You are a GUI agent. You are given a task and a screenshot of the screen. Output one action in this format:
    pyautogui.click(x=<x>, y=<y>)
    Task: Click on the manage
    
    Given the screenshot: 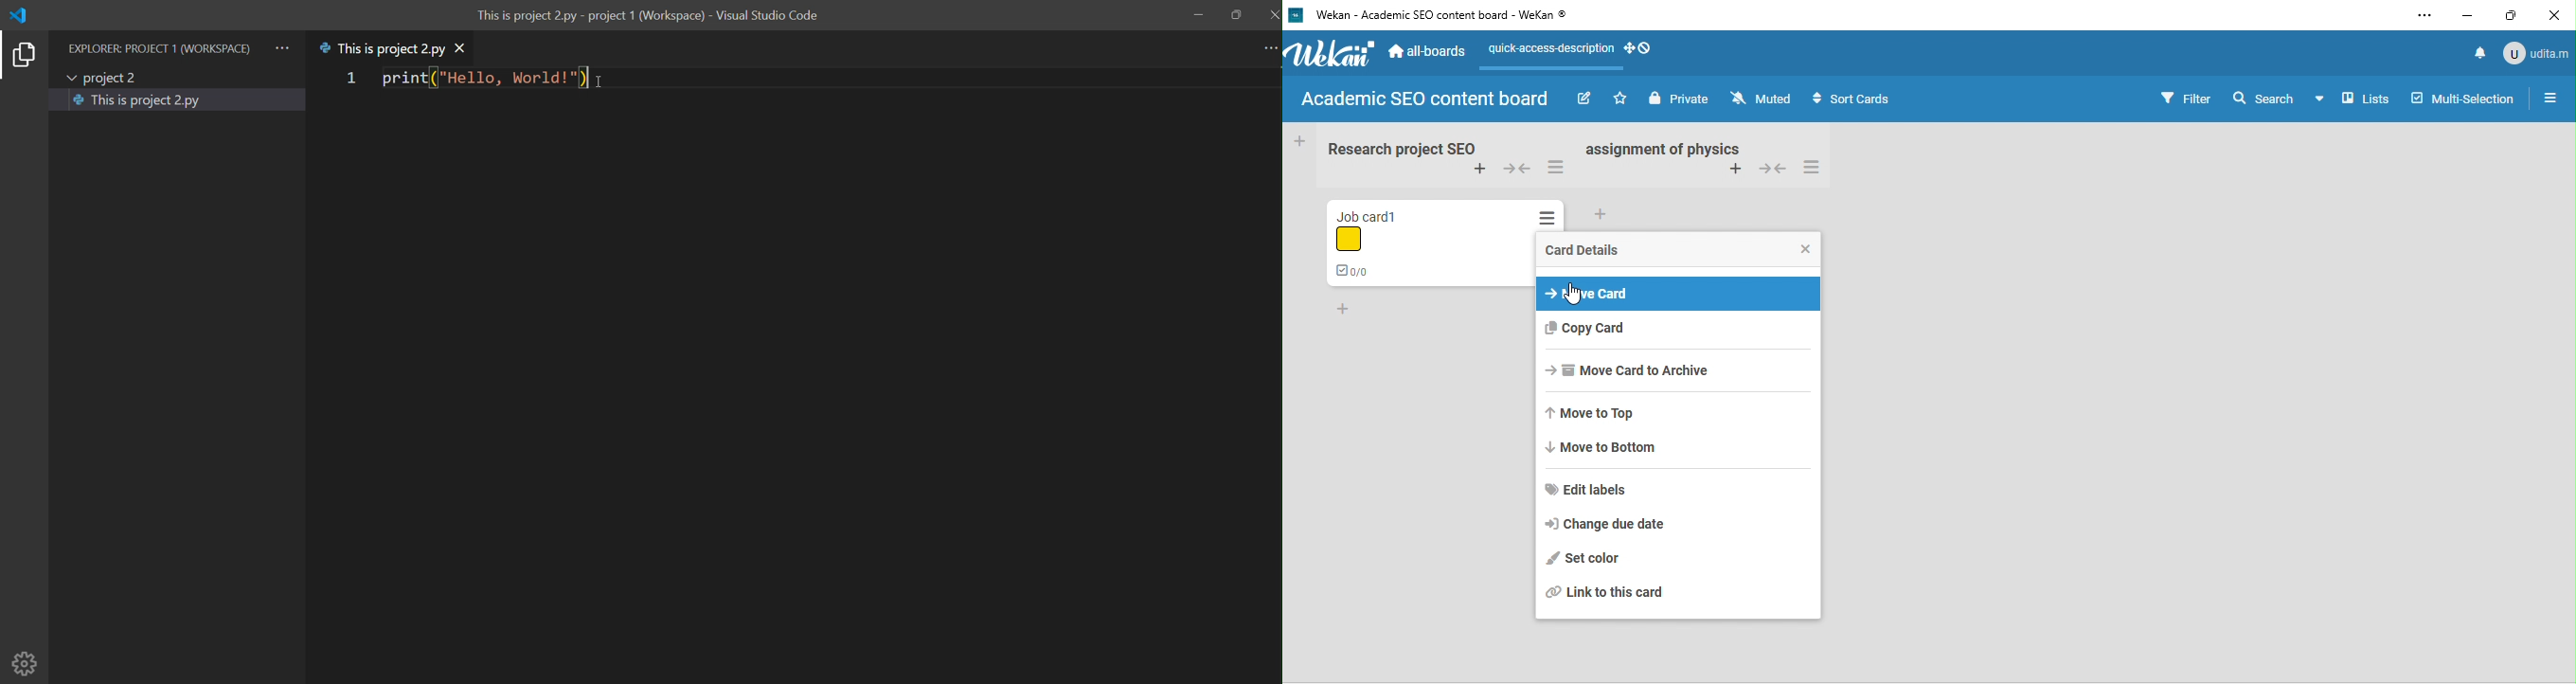 What is the action you would take?
    pyautogui.click(x=26, y=663)
    